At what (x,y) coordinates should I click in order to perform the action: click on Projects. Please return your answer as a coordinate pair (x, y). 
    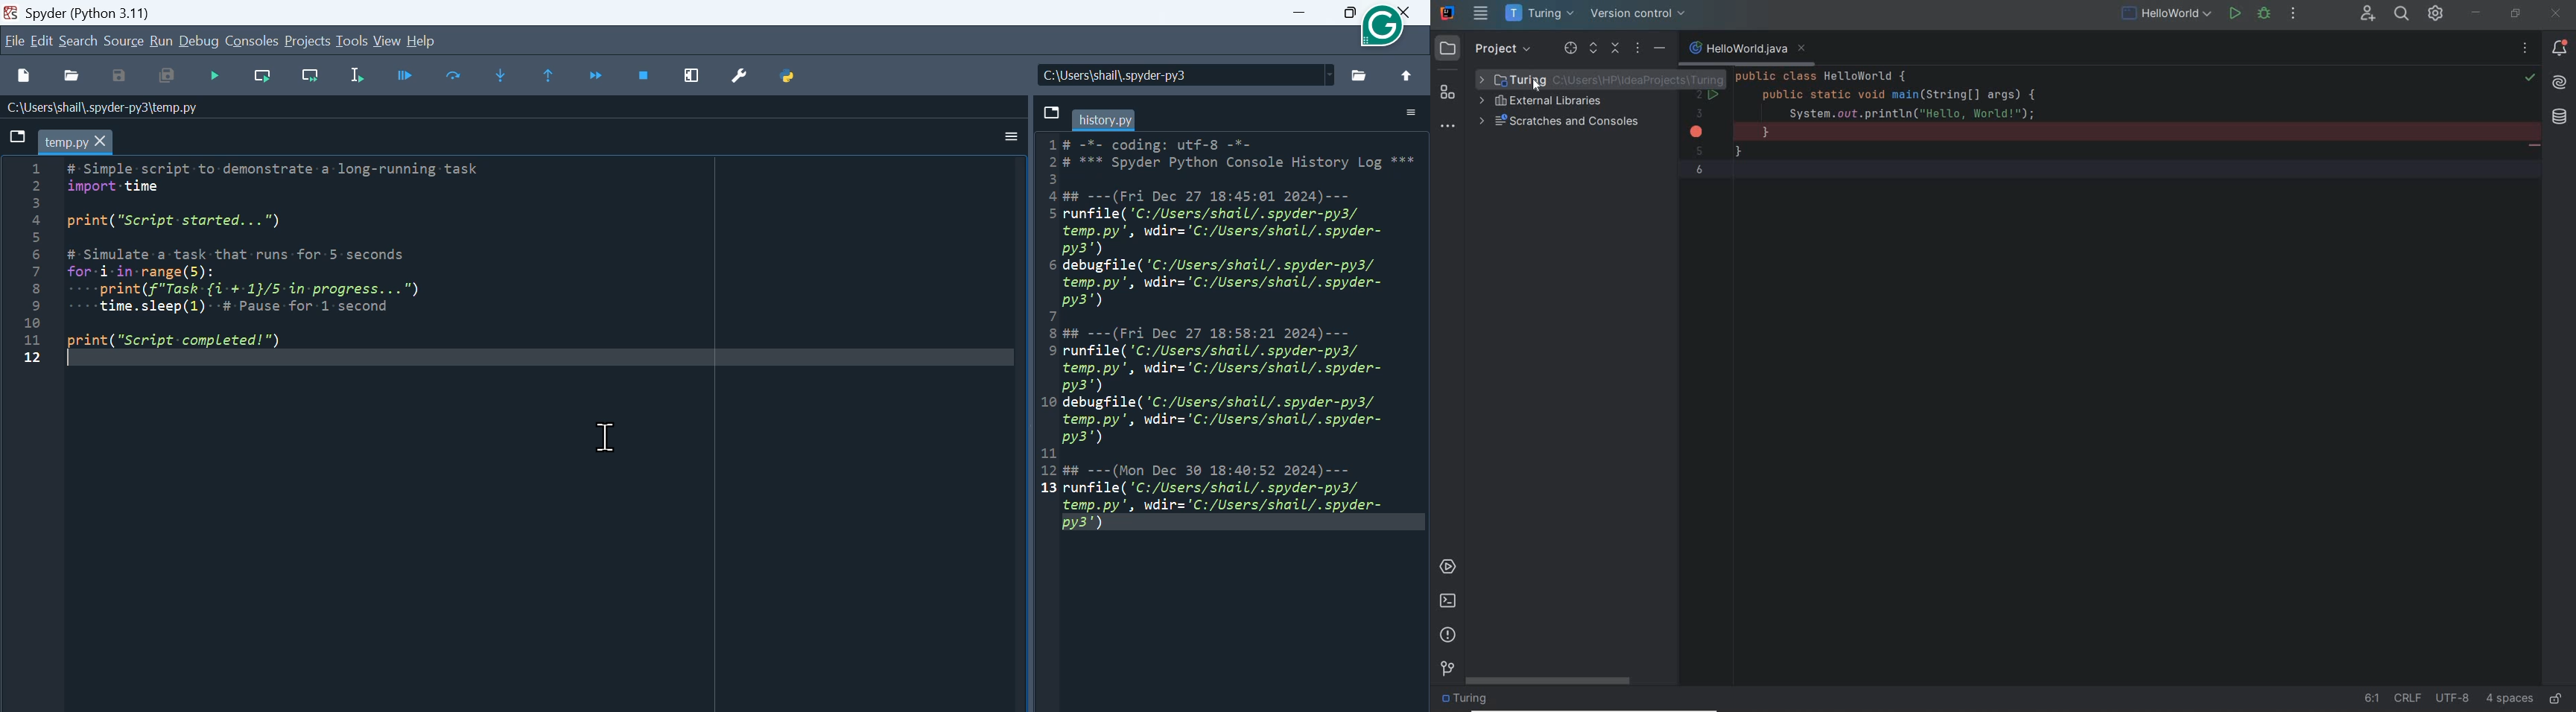
    Looking at the image, I should click on (309, 42).